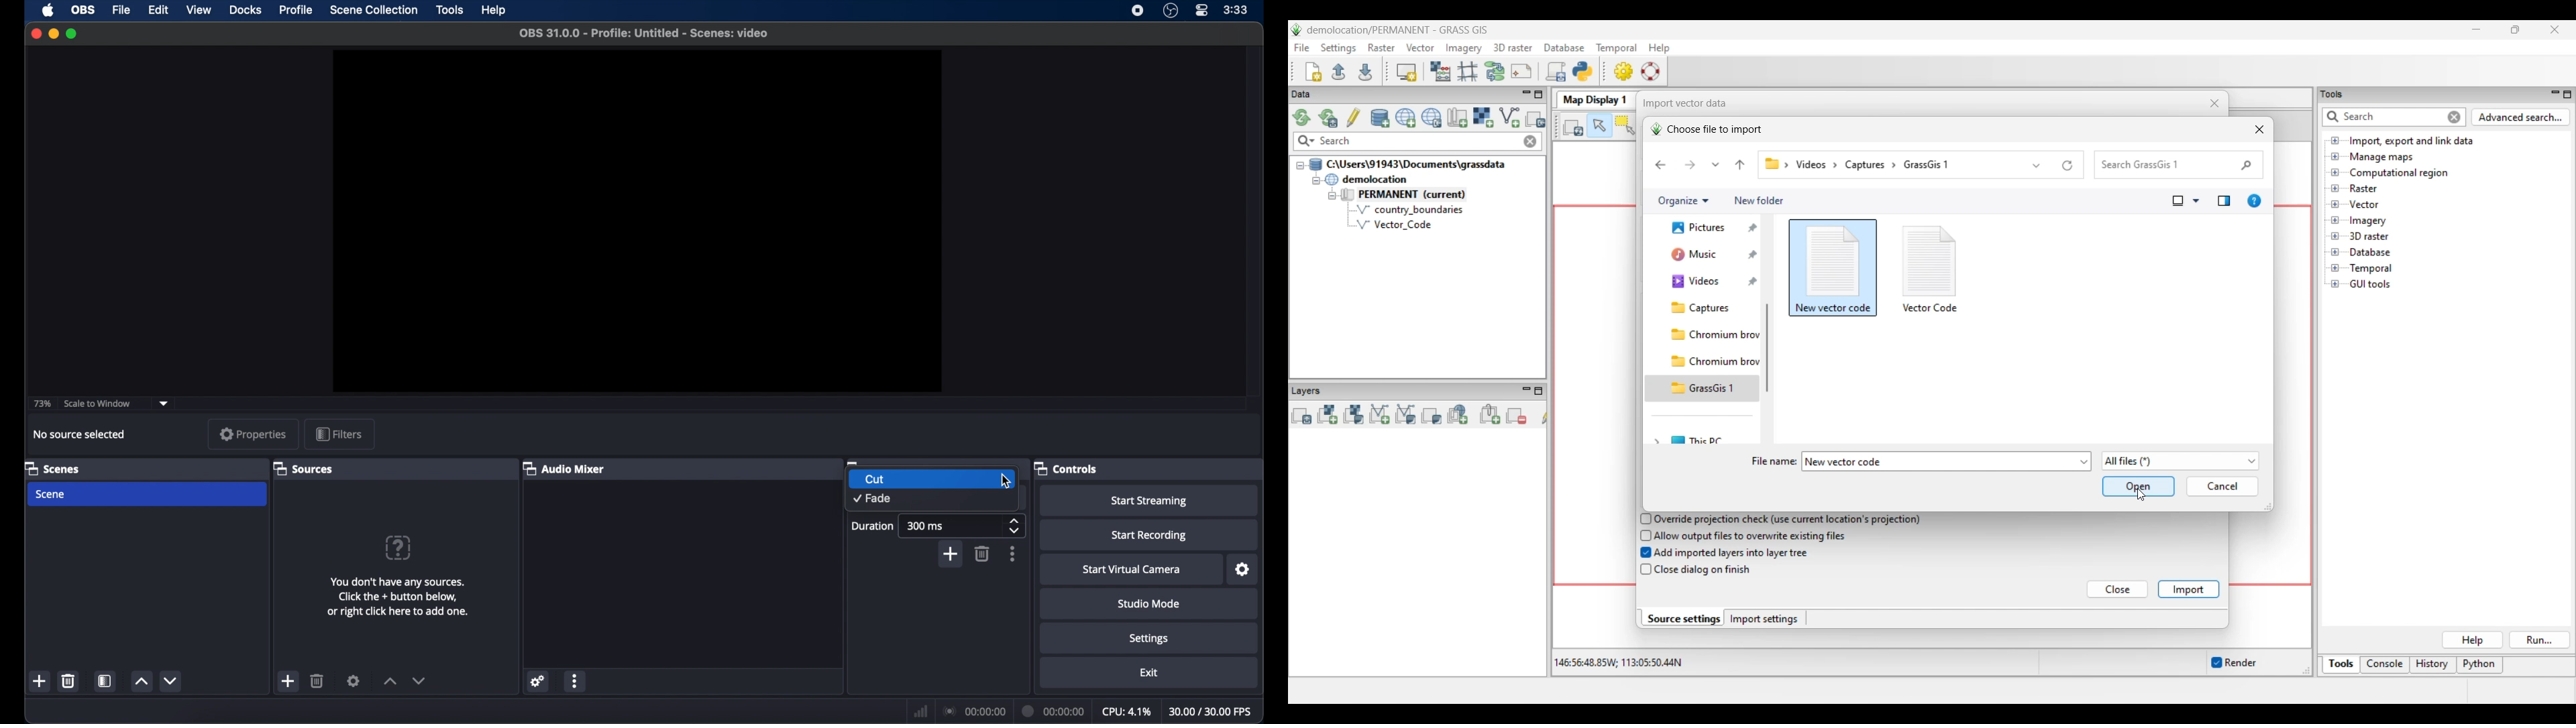 The width and height of the screenshot is (2576, 728). I want to click on apple icon, so click(49, 11).